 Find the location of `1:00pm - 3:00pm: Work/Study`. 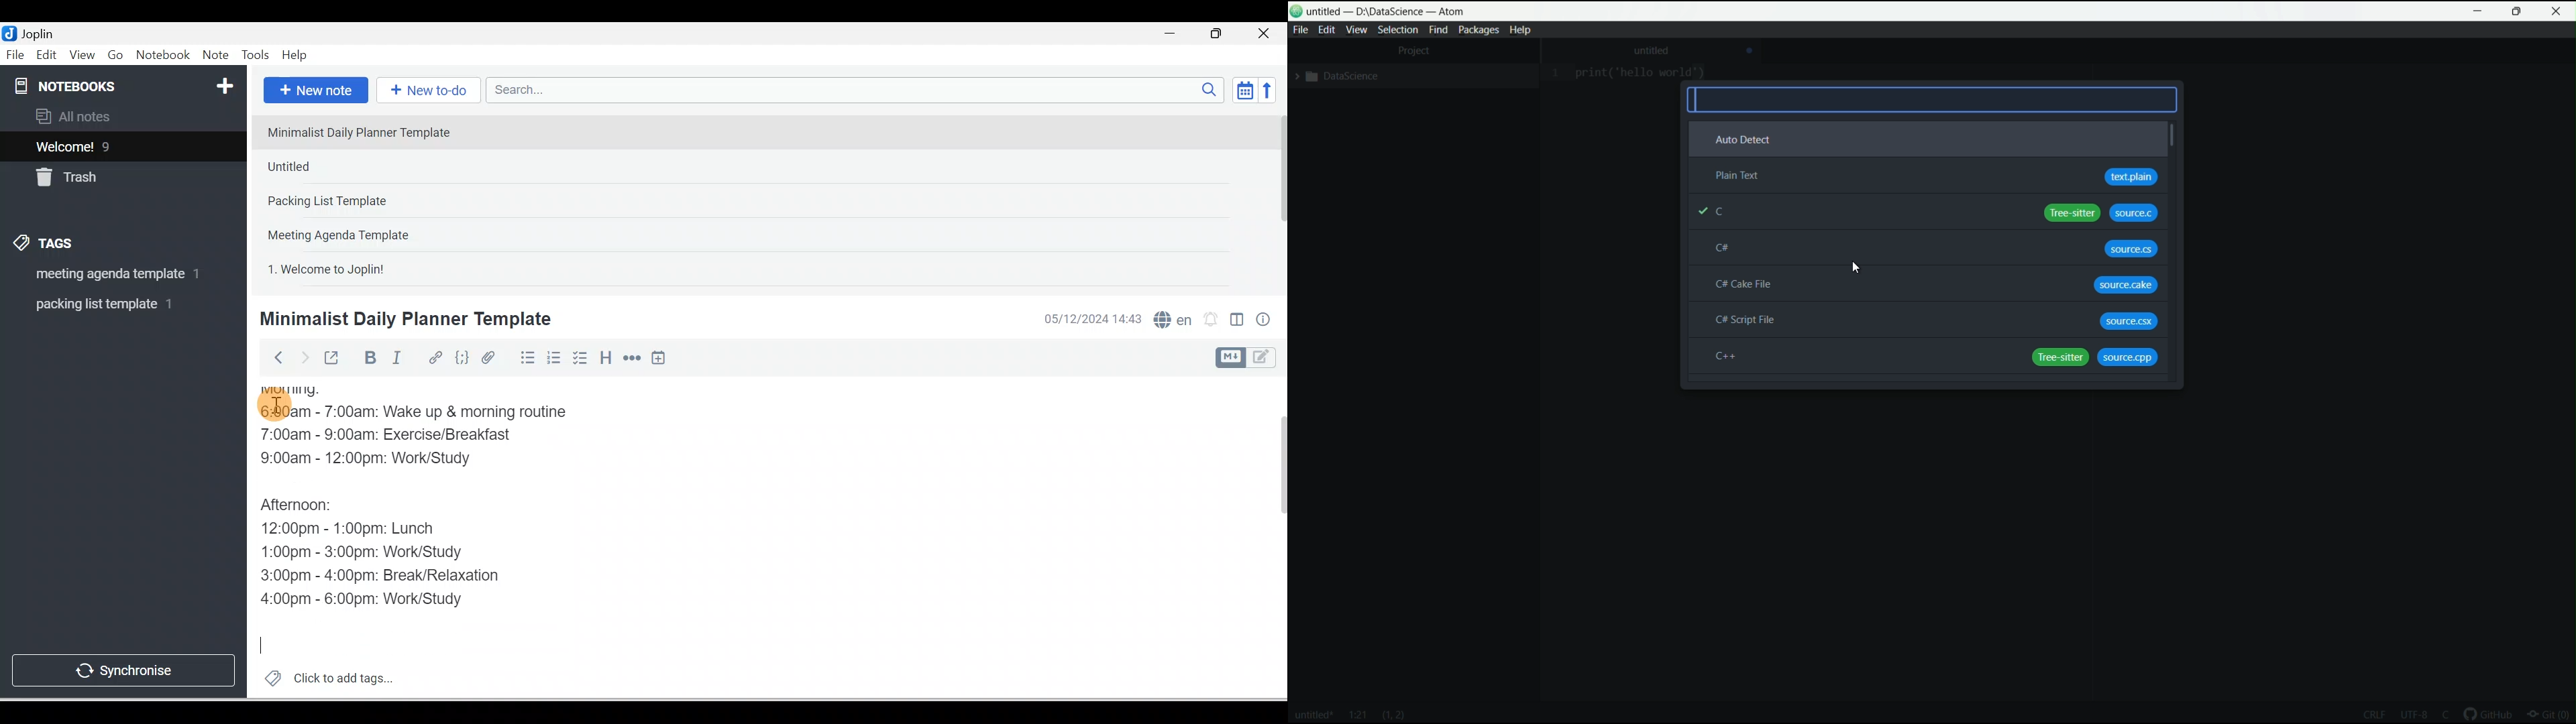

1:00pm - 3:00pm: Work/Study is located at coordinates (362, 551).